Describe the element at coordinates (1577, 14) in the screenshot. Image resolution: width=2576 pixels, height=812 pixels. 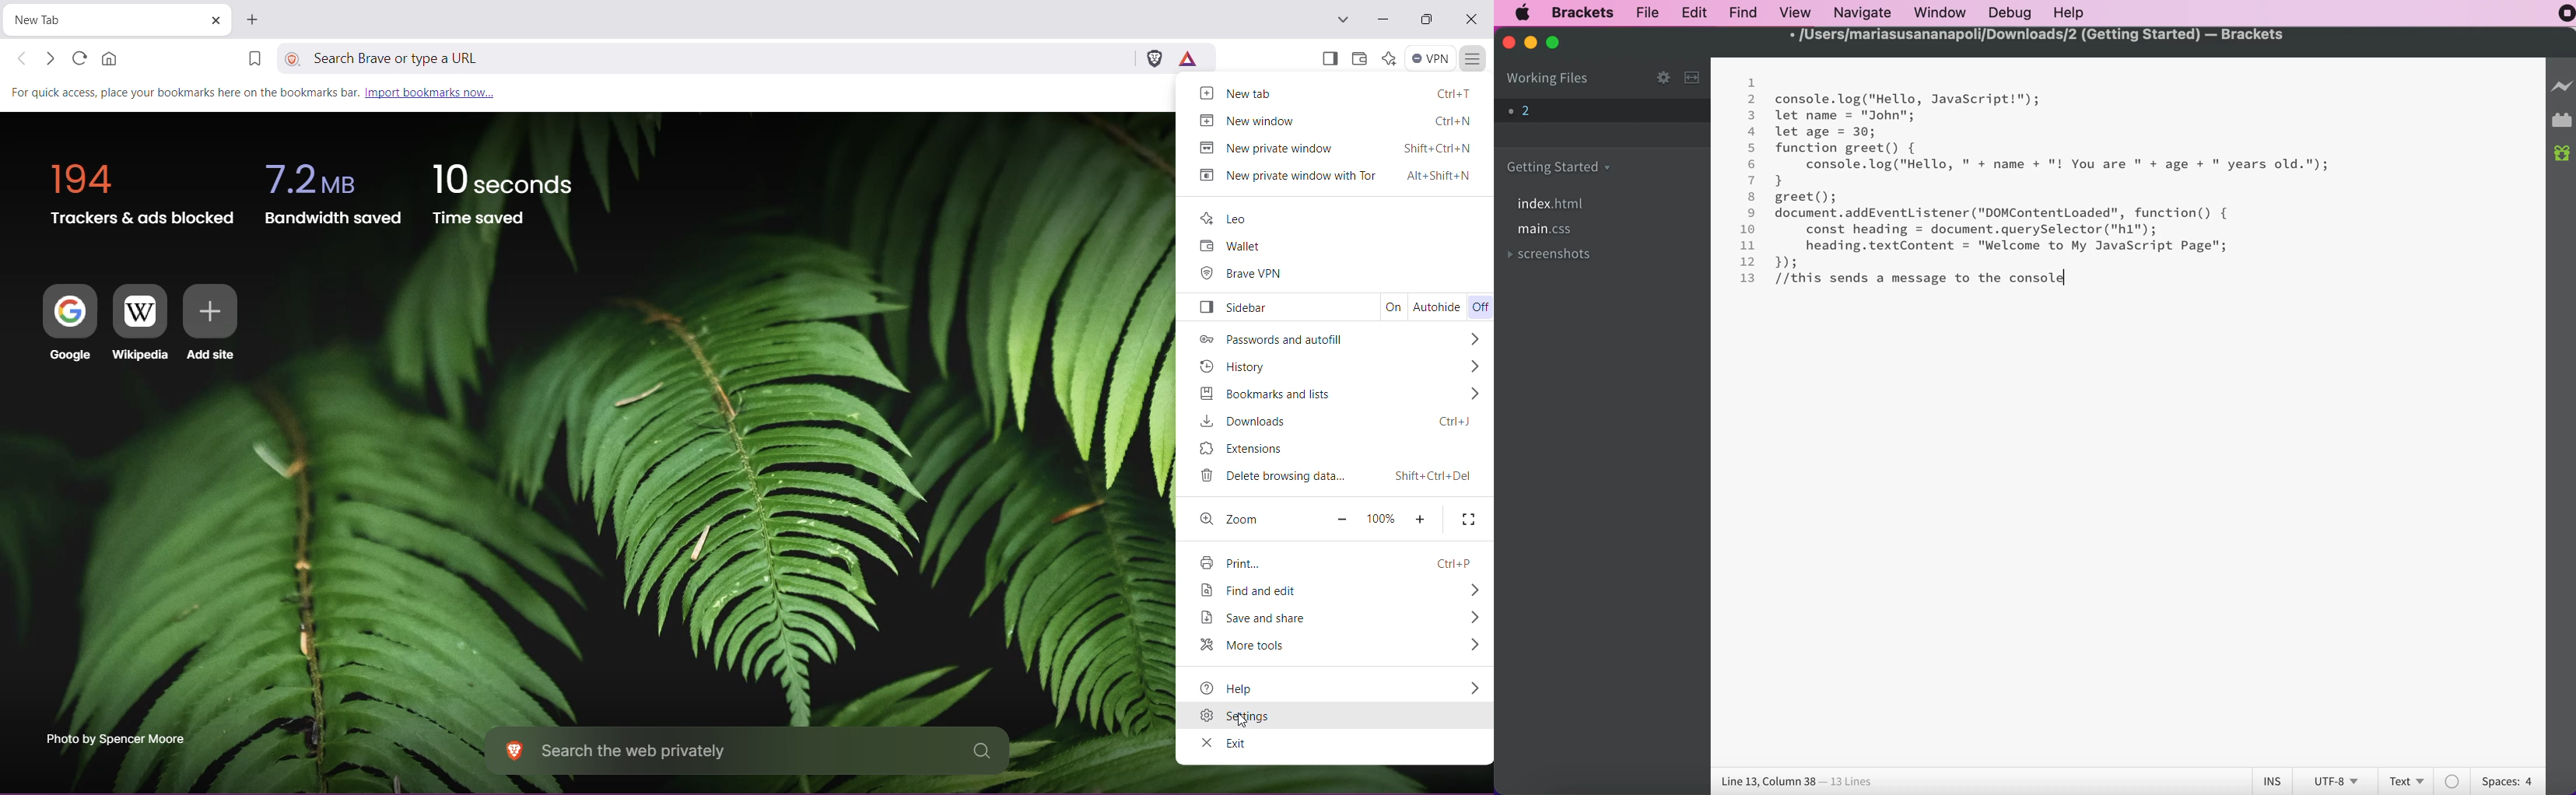
I see `brackets` at that location.